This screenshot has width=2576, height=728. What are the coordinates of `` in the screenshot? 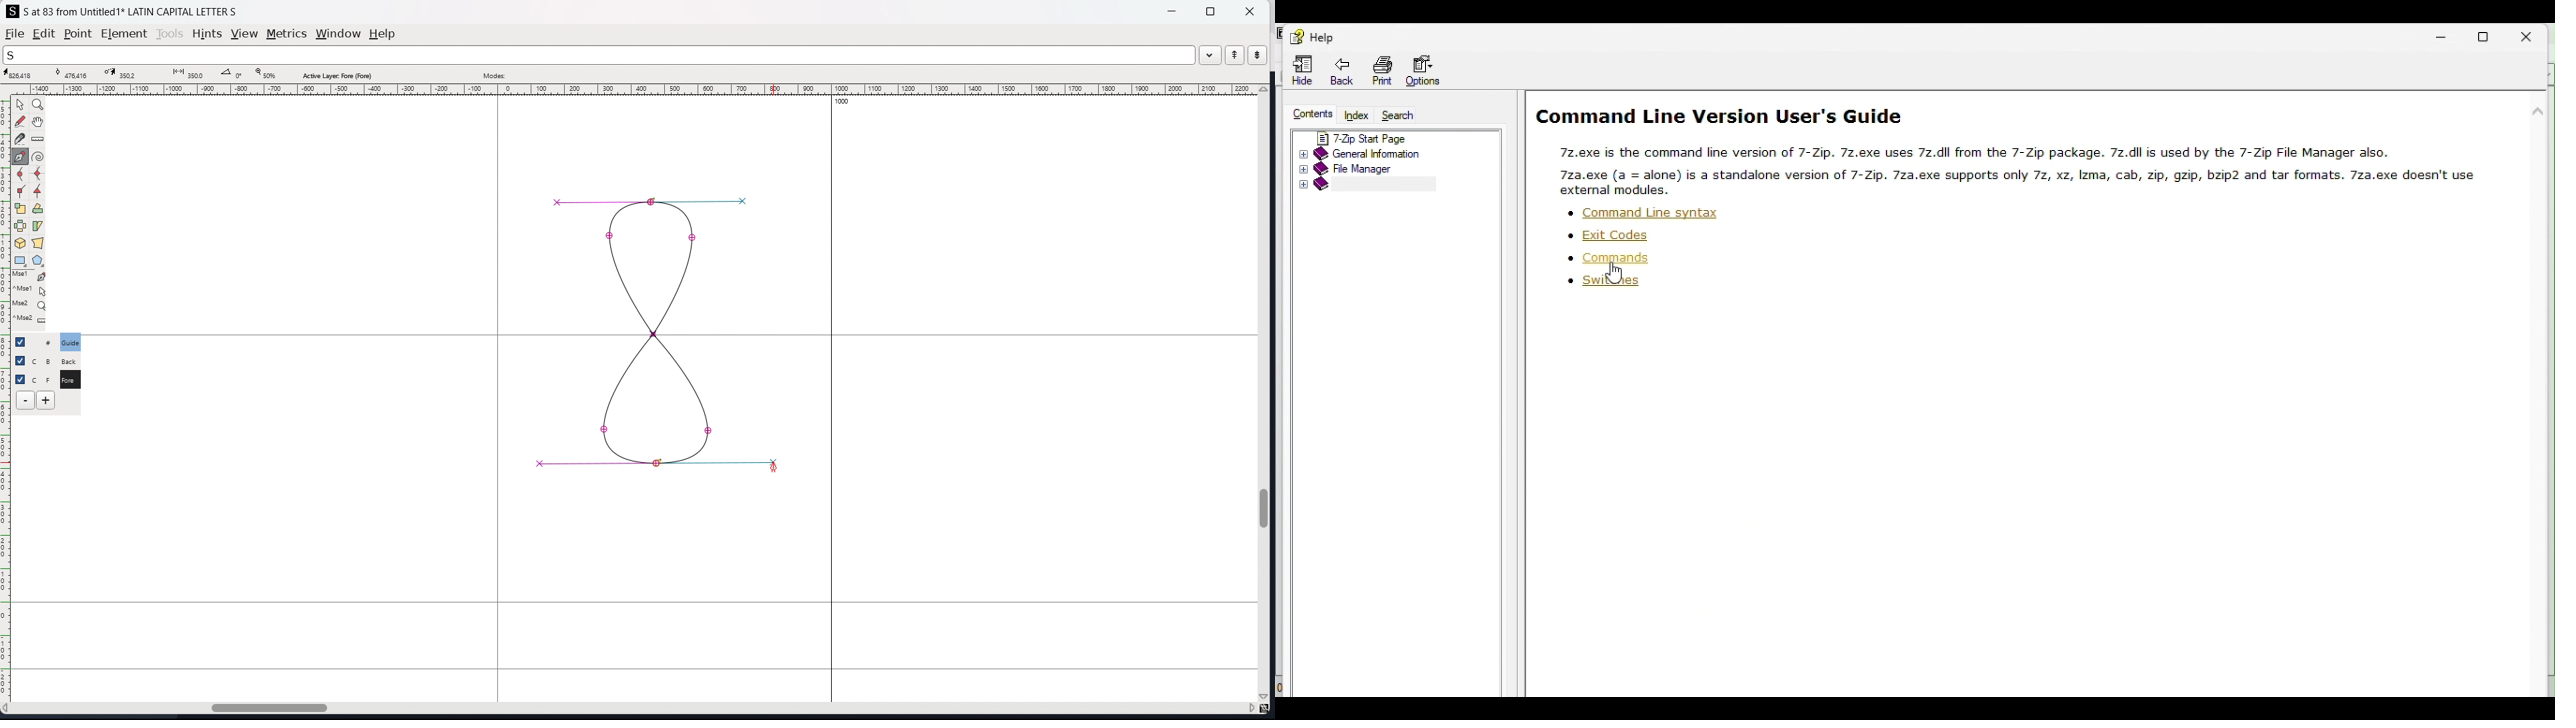 It's located at (1311, 37).